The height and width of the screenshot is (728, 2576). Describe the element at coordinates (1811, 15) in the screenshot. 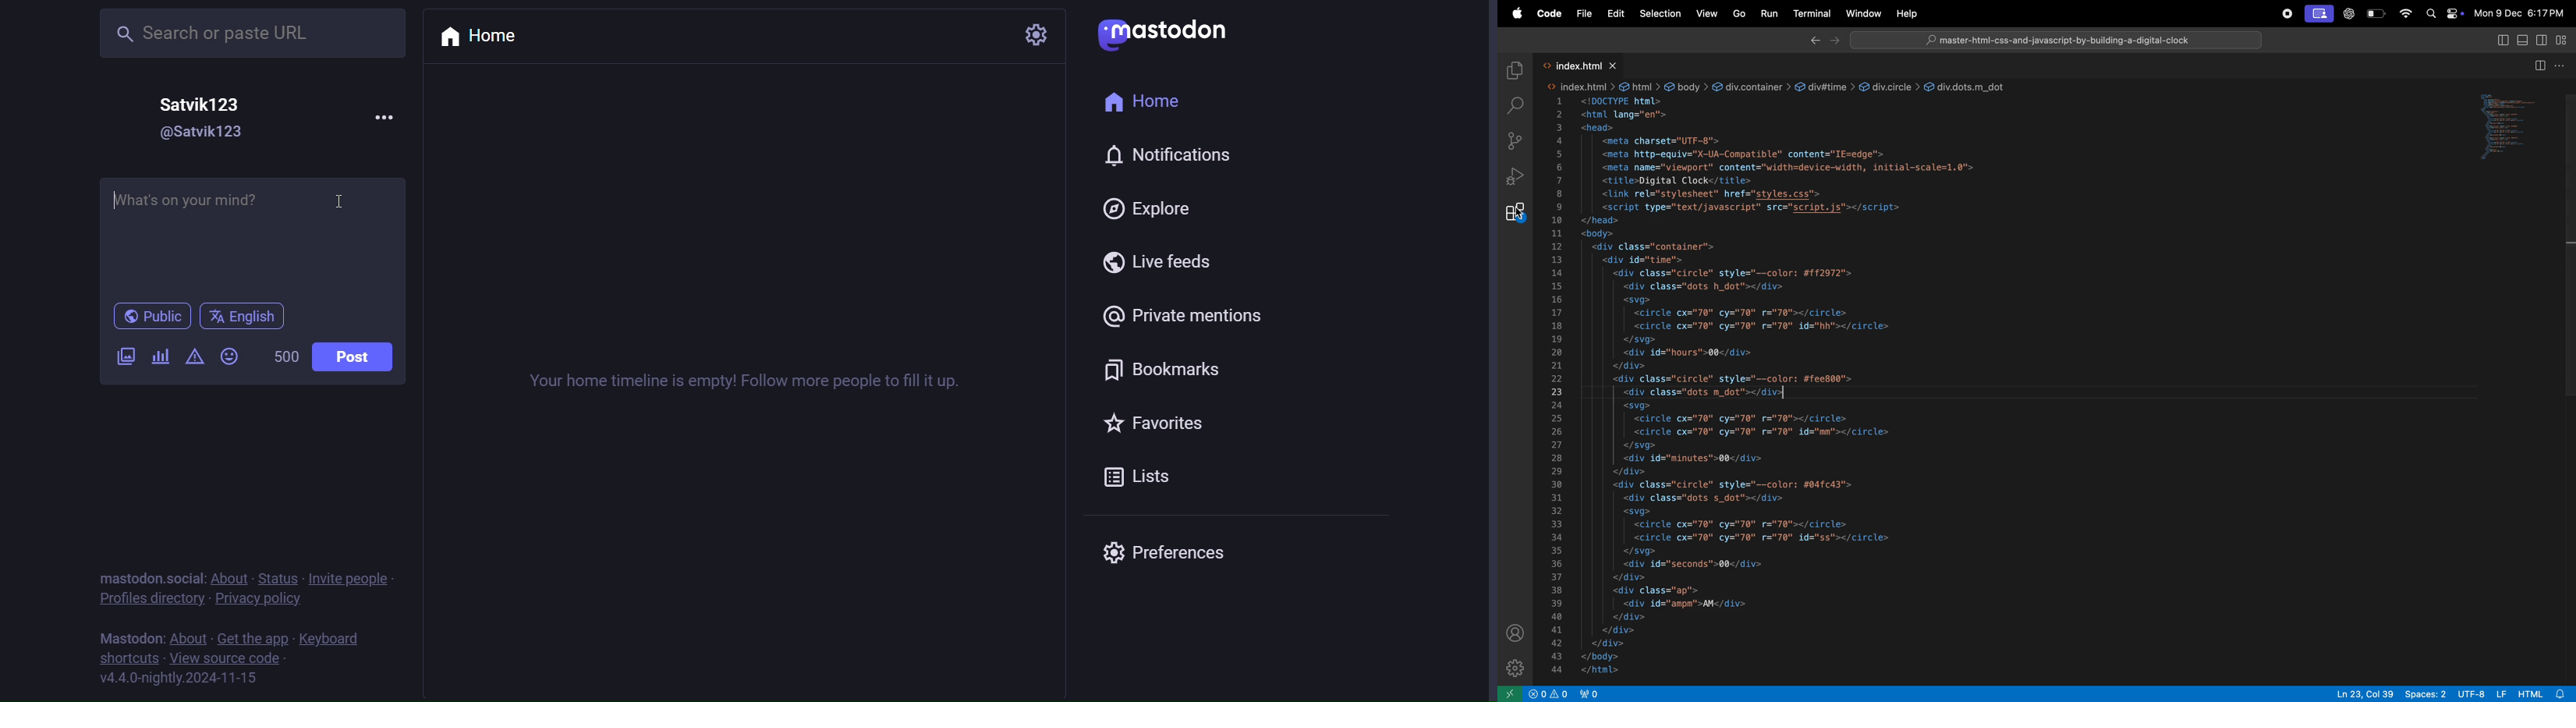

I see `Terminal` at that location.